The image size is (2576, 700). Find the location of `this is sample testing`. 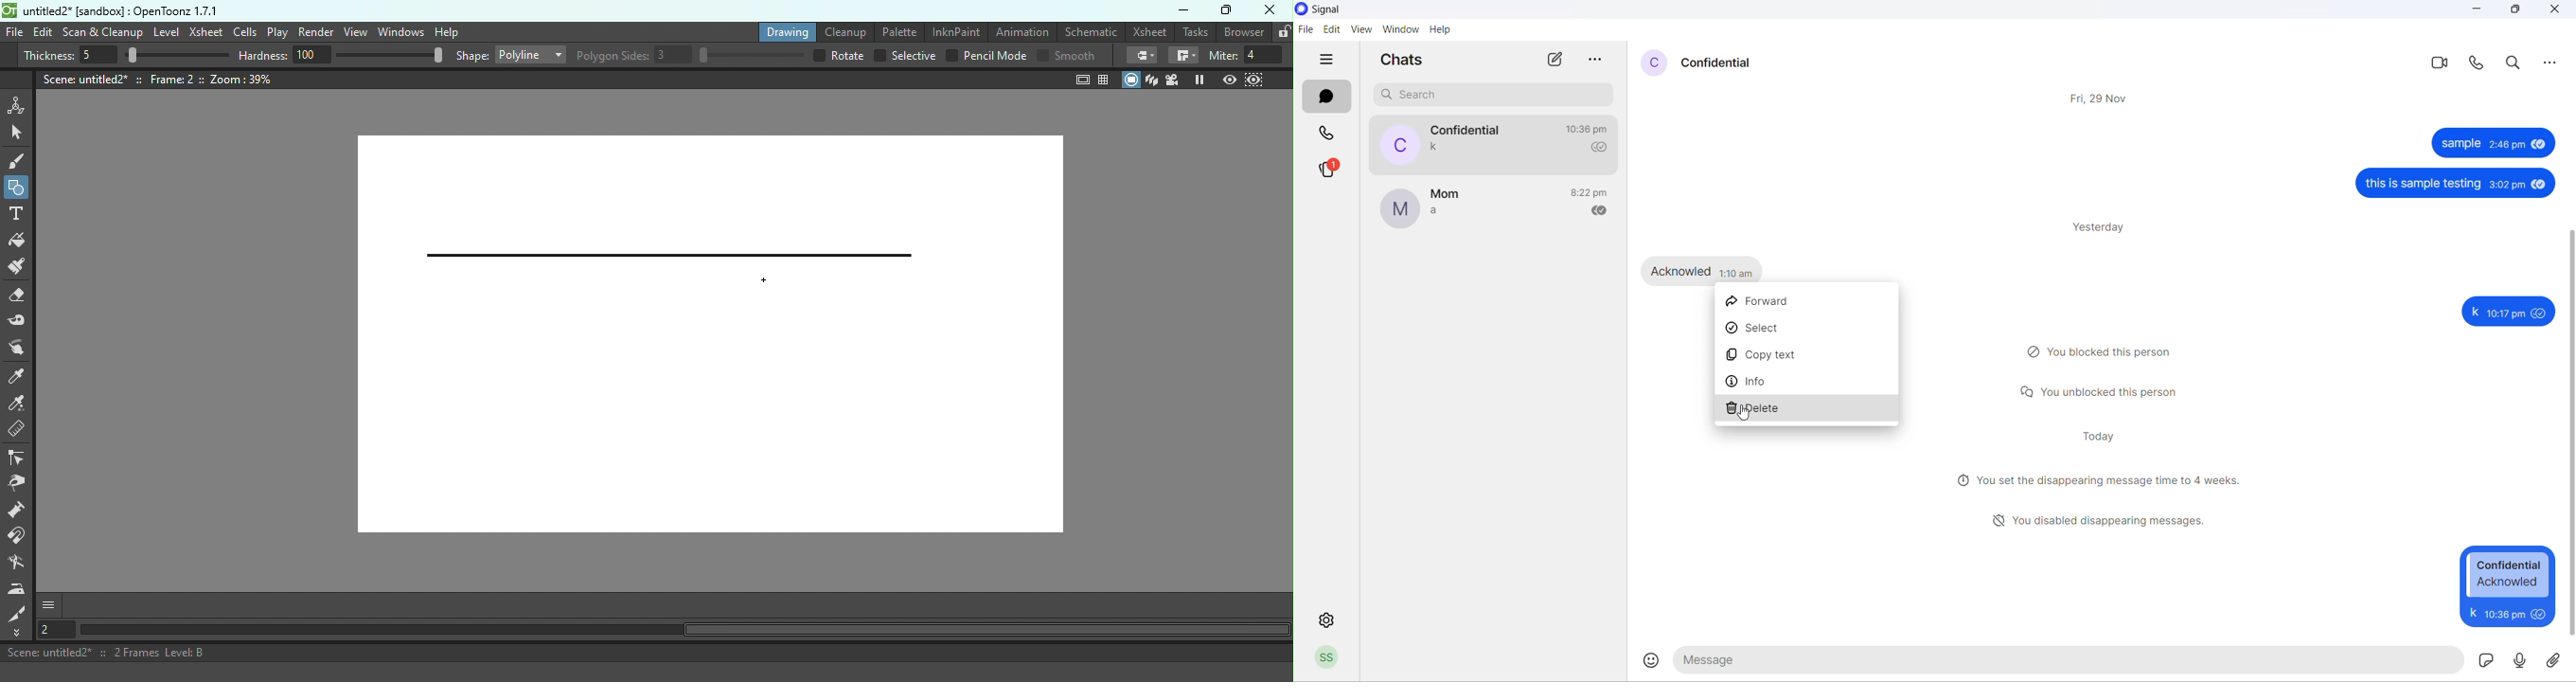

this is sample testing is located at coordinates (2424, 185).